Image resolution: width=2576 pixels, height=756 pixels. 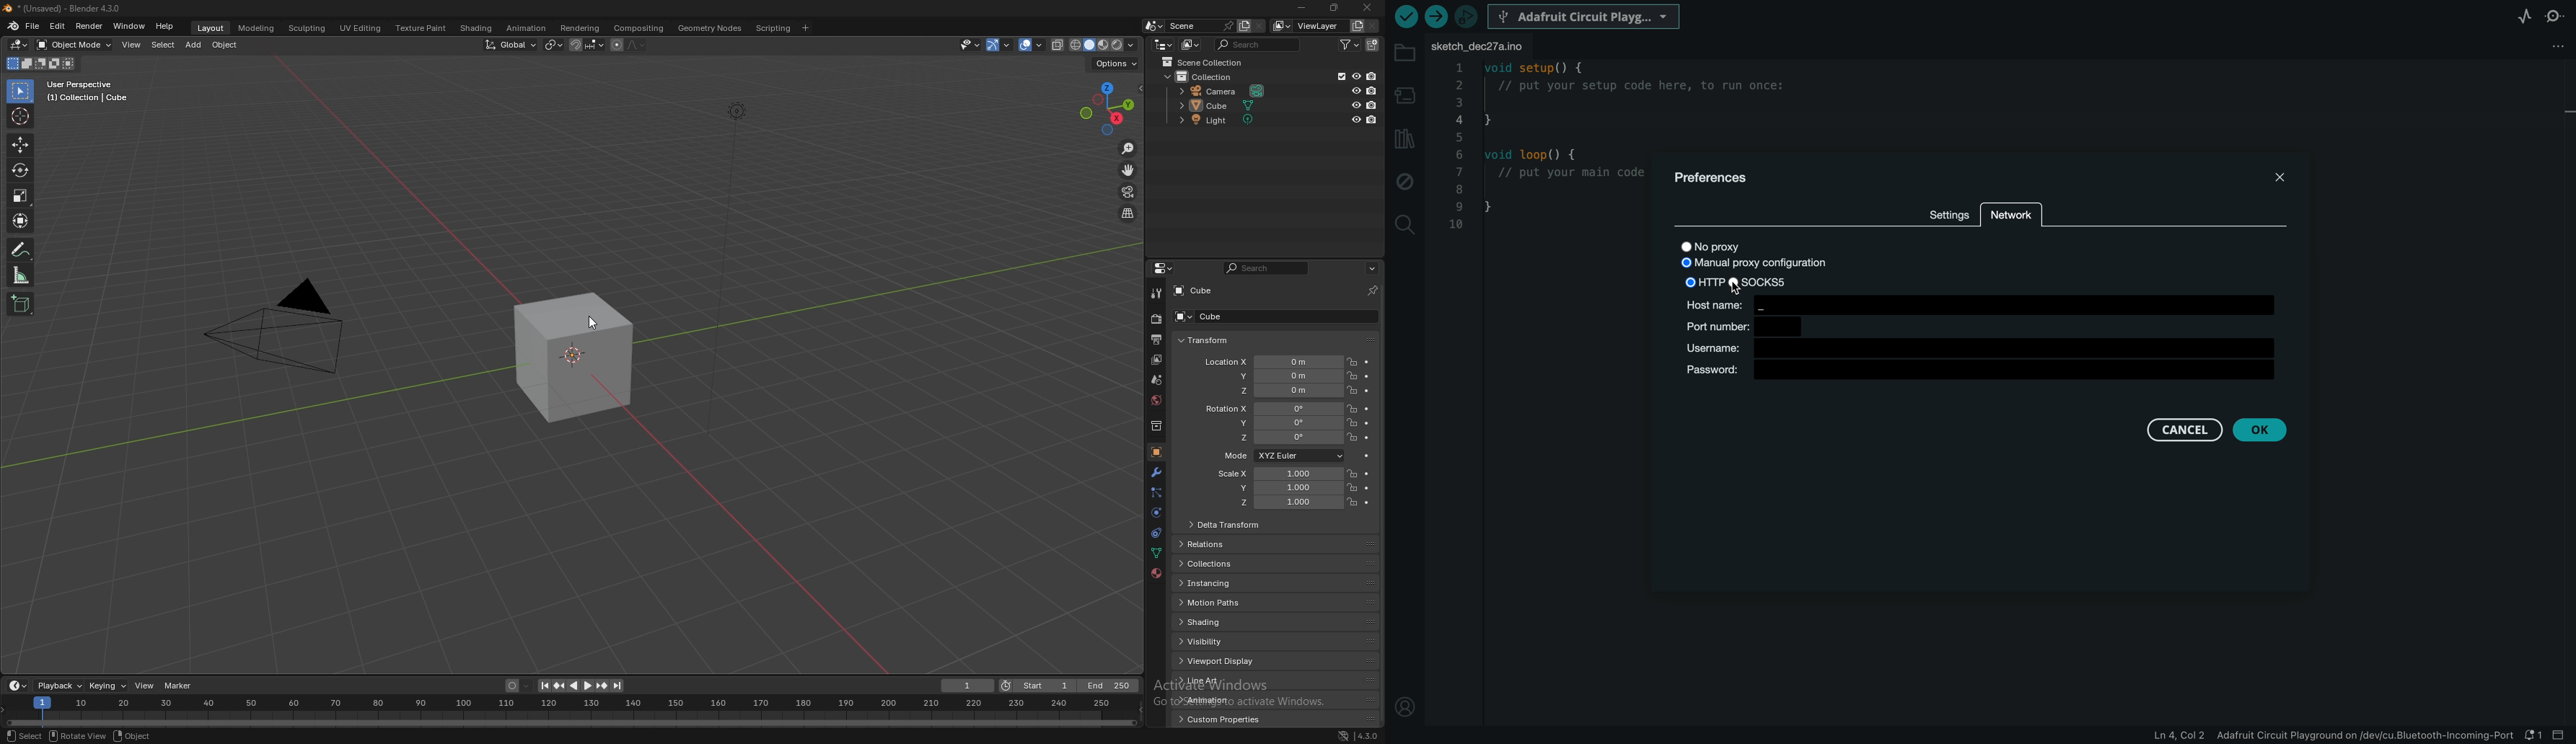 What do you see at coordinates (193, 46) in the screenshot?
I see `add` at bounding box center [193, 46].